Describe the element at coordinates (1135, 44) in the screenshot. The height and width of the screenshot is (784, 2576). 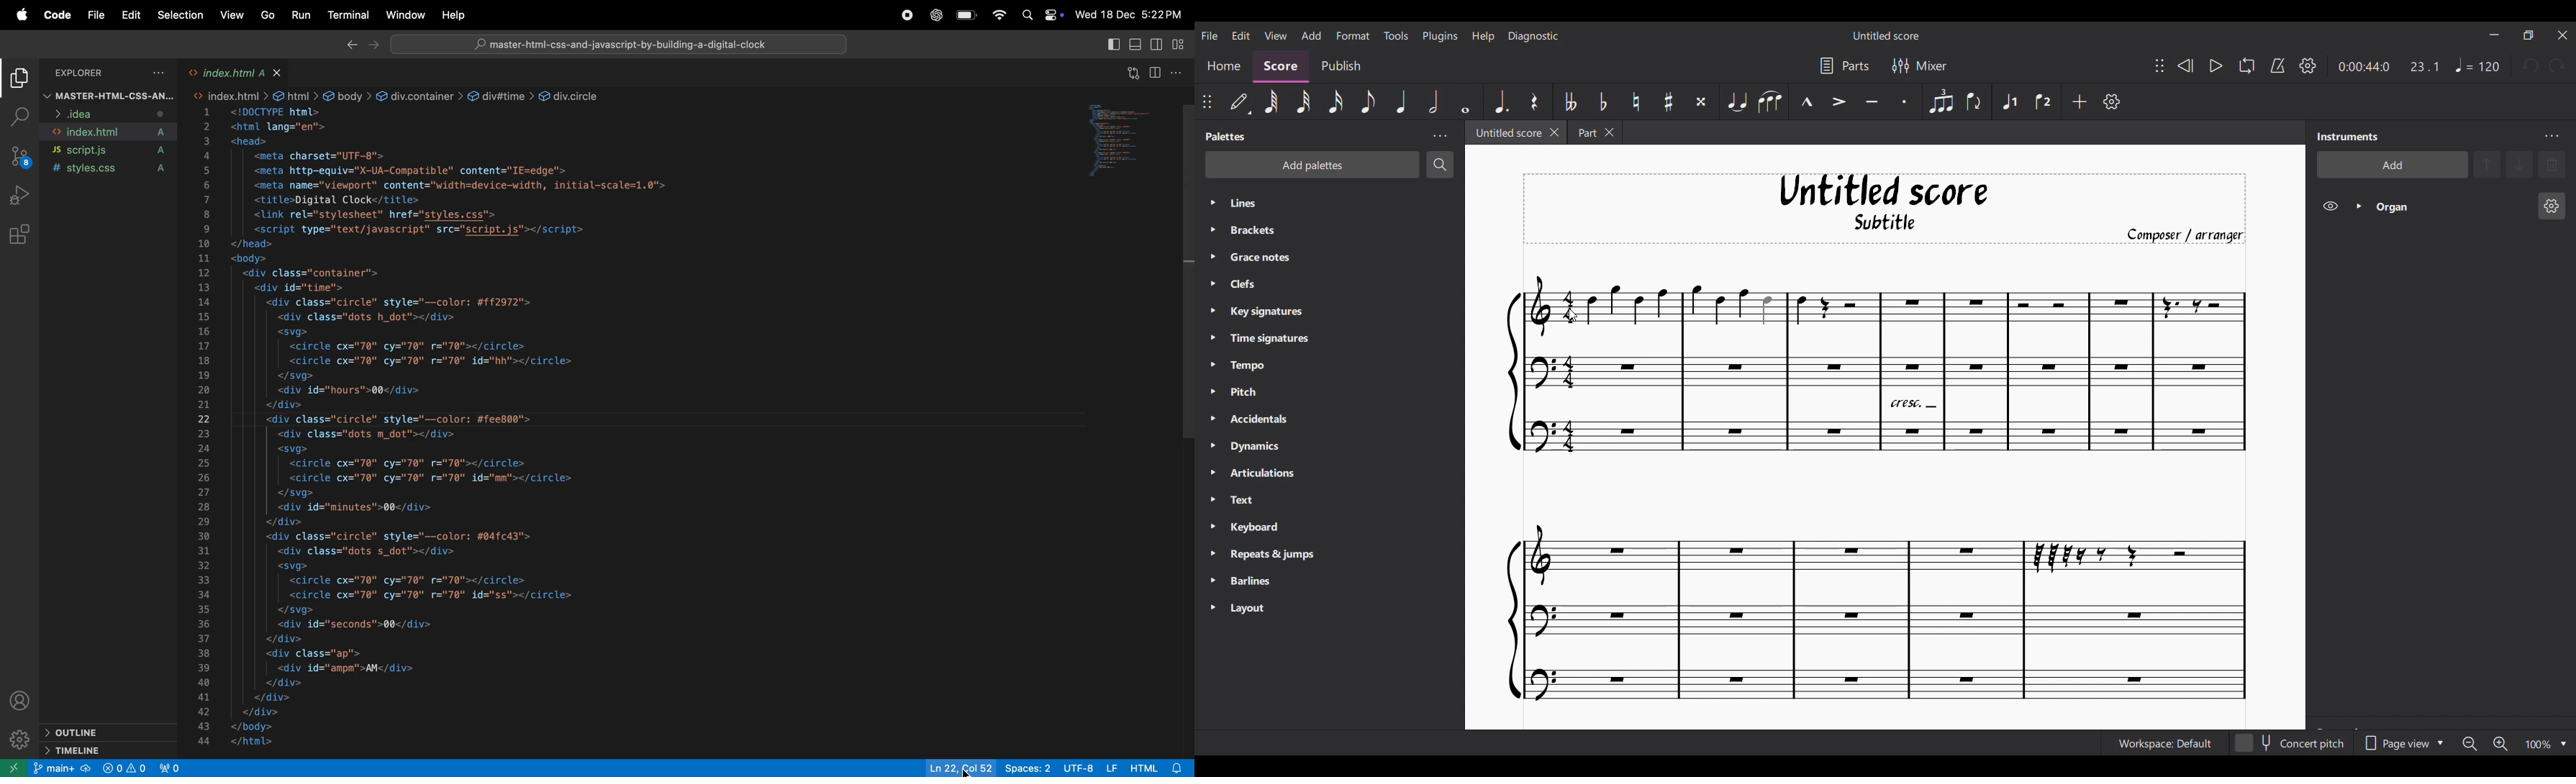
I see `toggle panel` at that location.